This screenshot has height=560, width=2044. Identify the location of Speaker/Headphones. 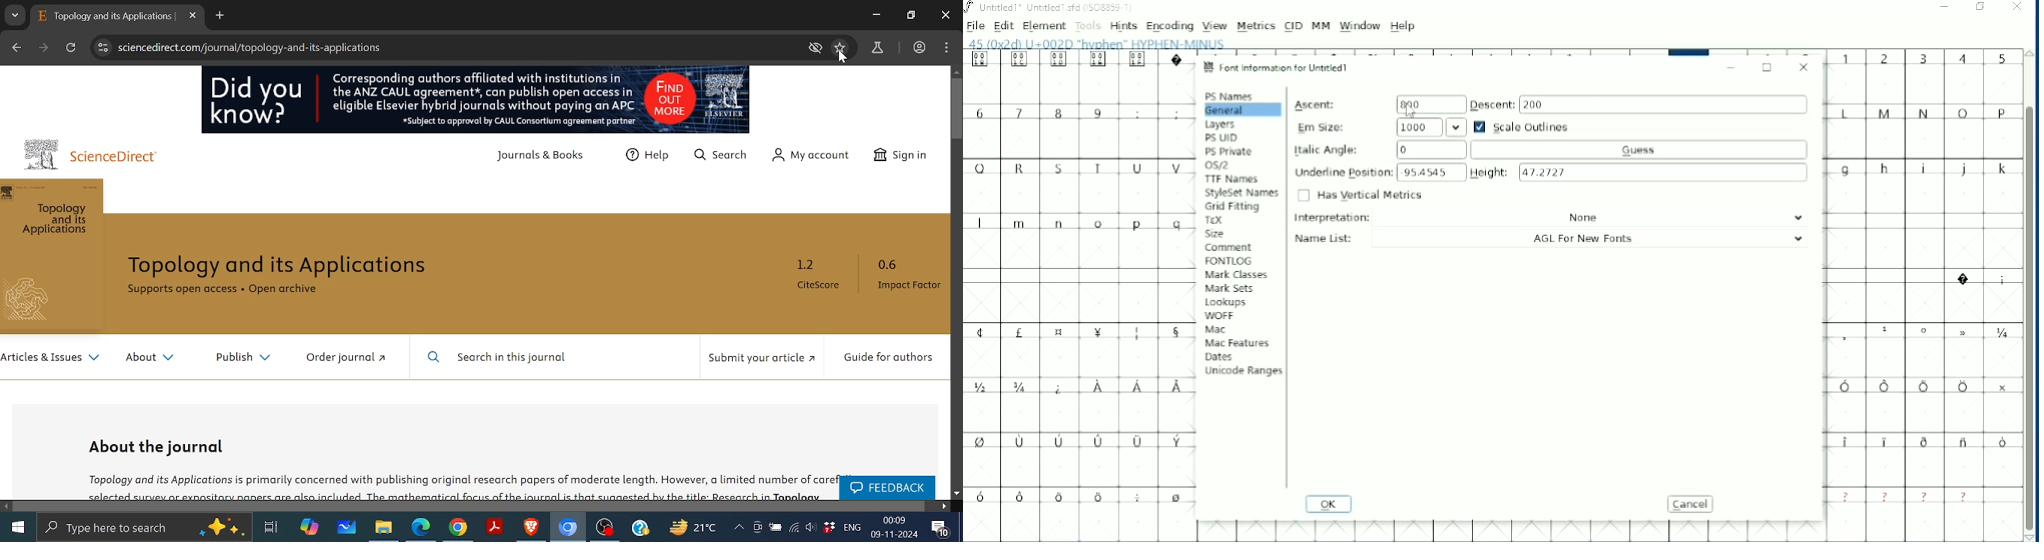
(811, 525).